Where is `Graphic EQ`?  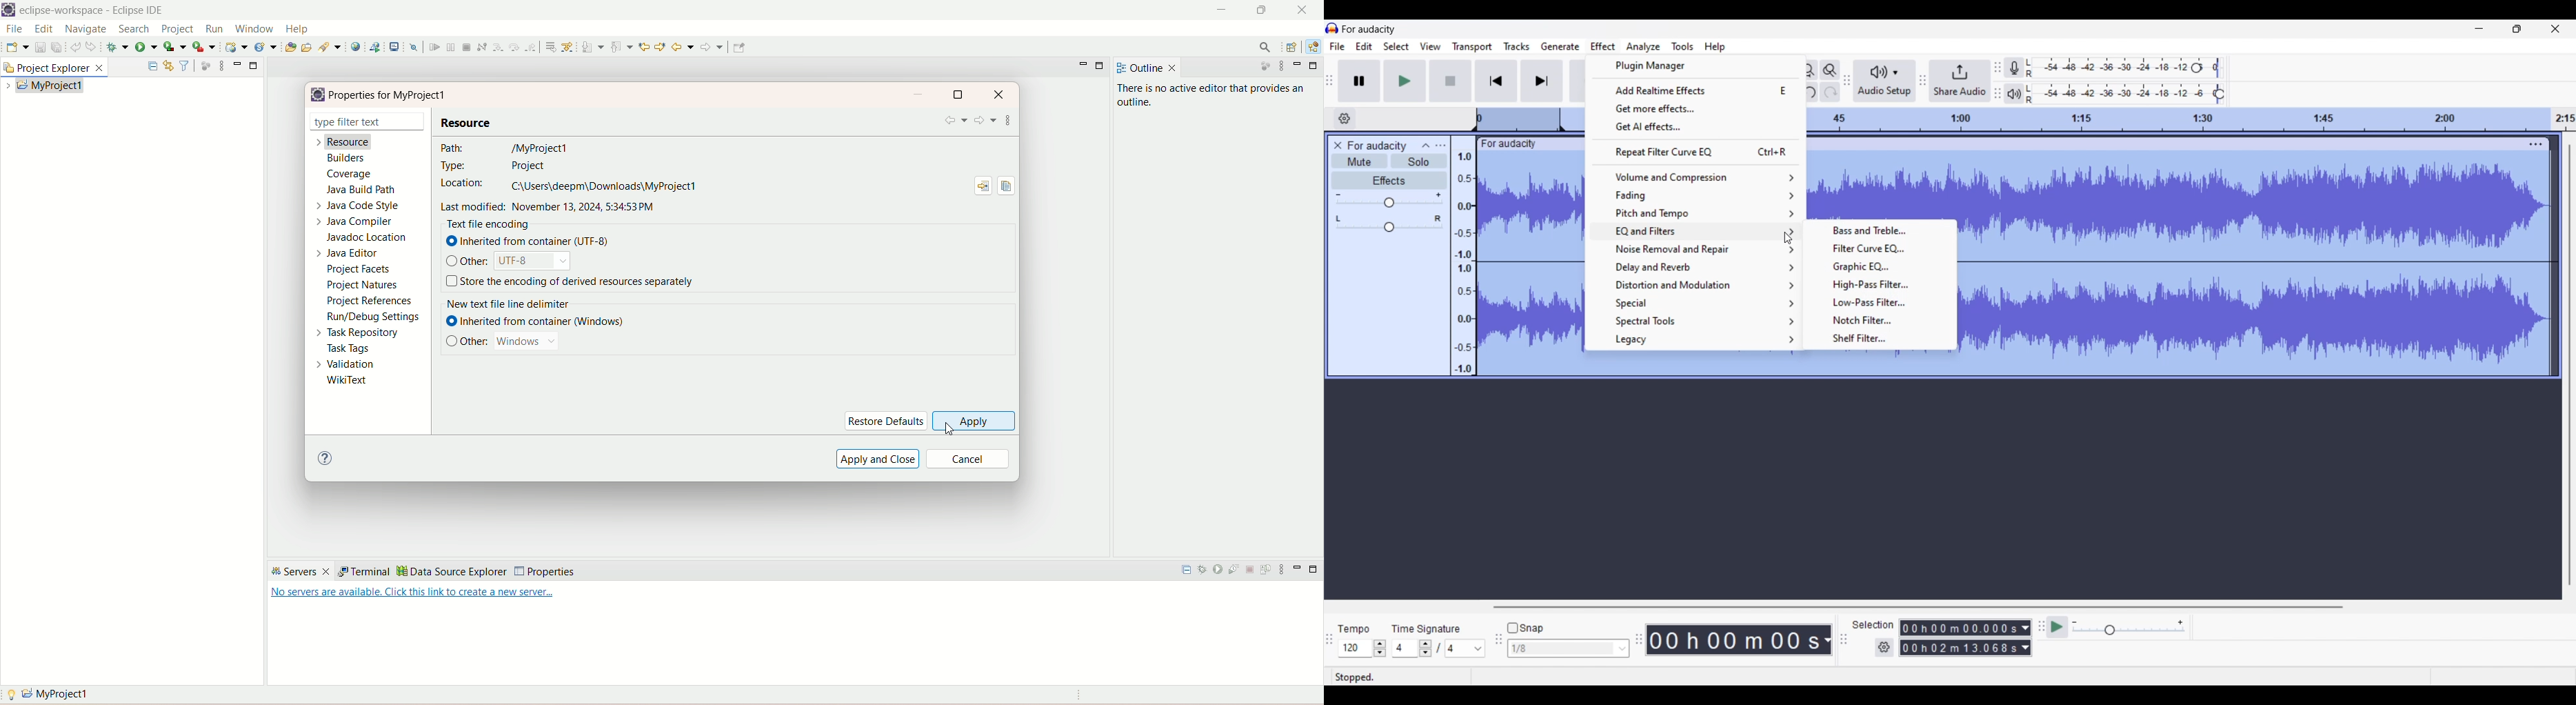
Graphic EQ is located at coordinates (1881, 267).